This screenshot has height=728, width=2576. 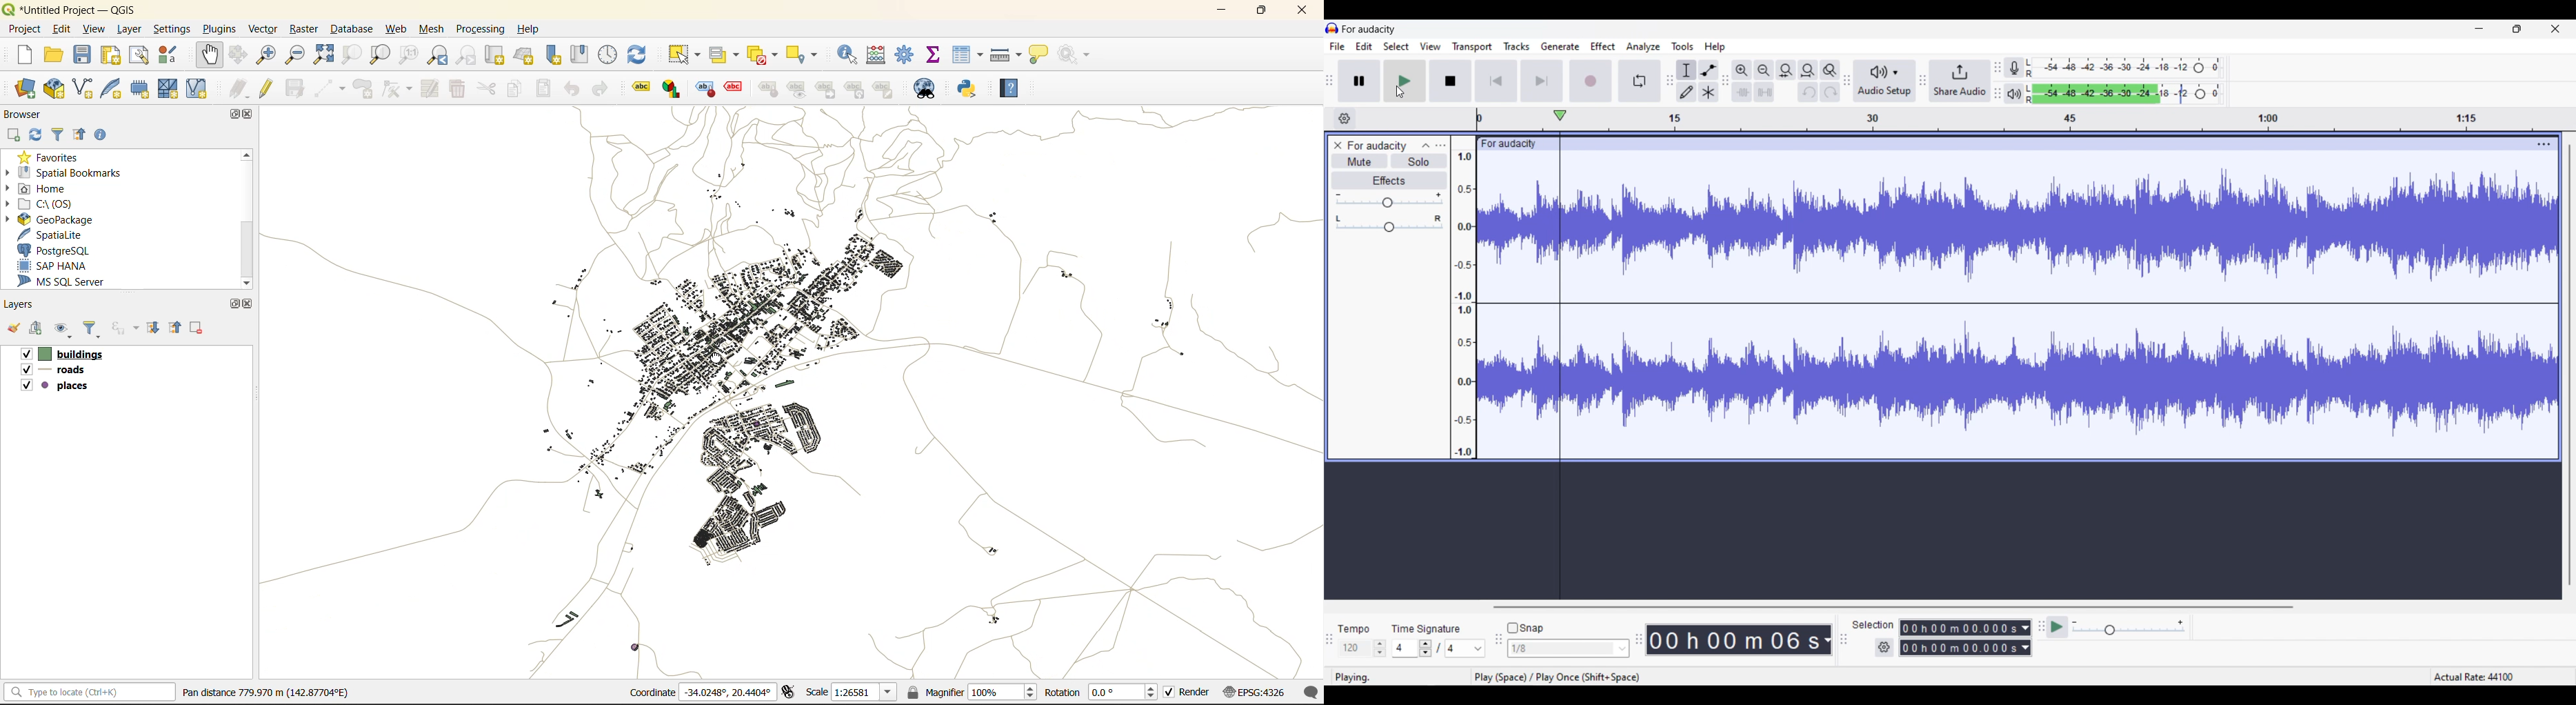 I want to click on new shapefile, so click(x=85, y=88).